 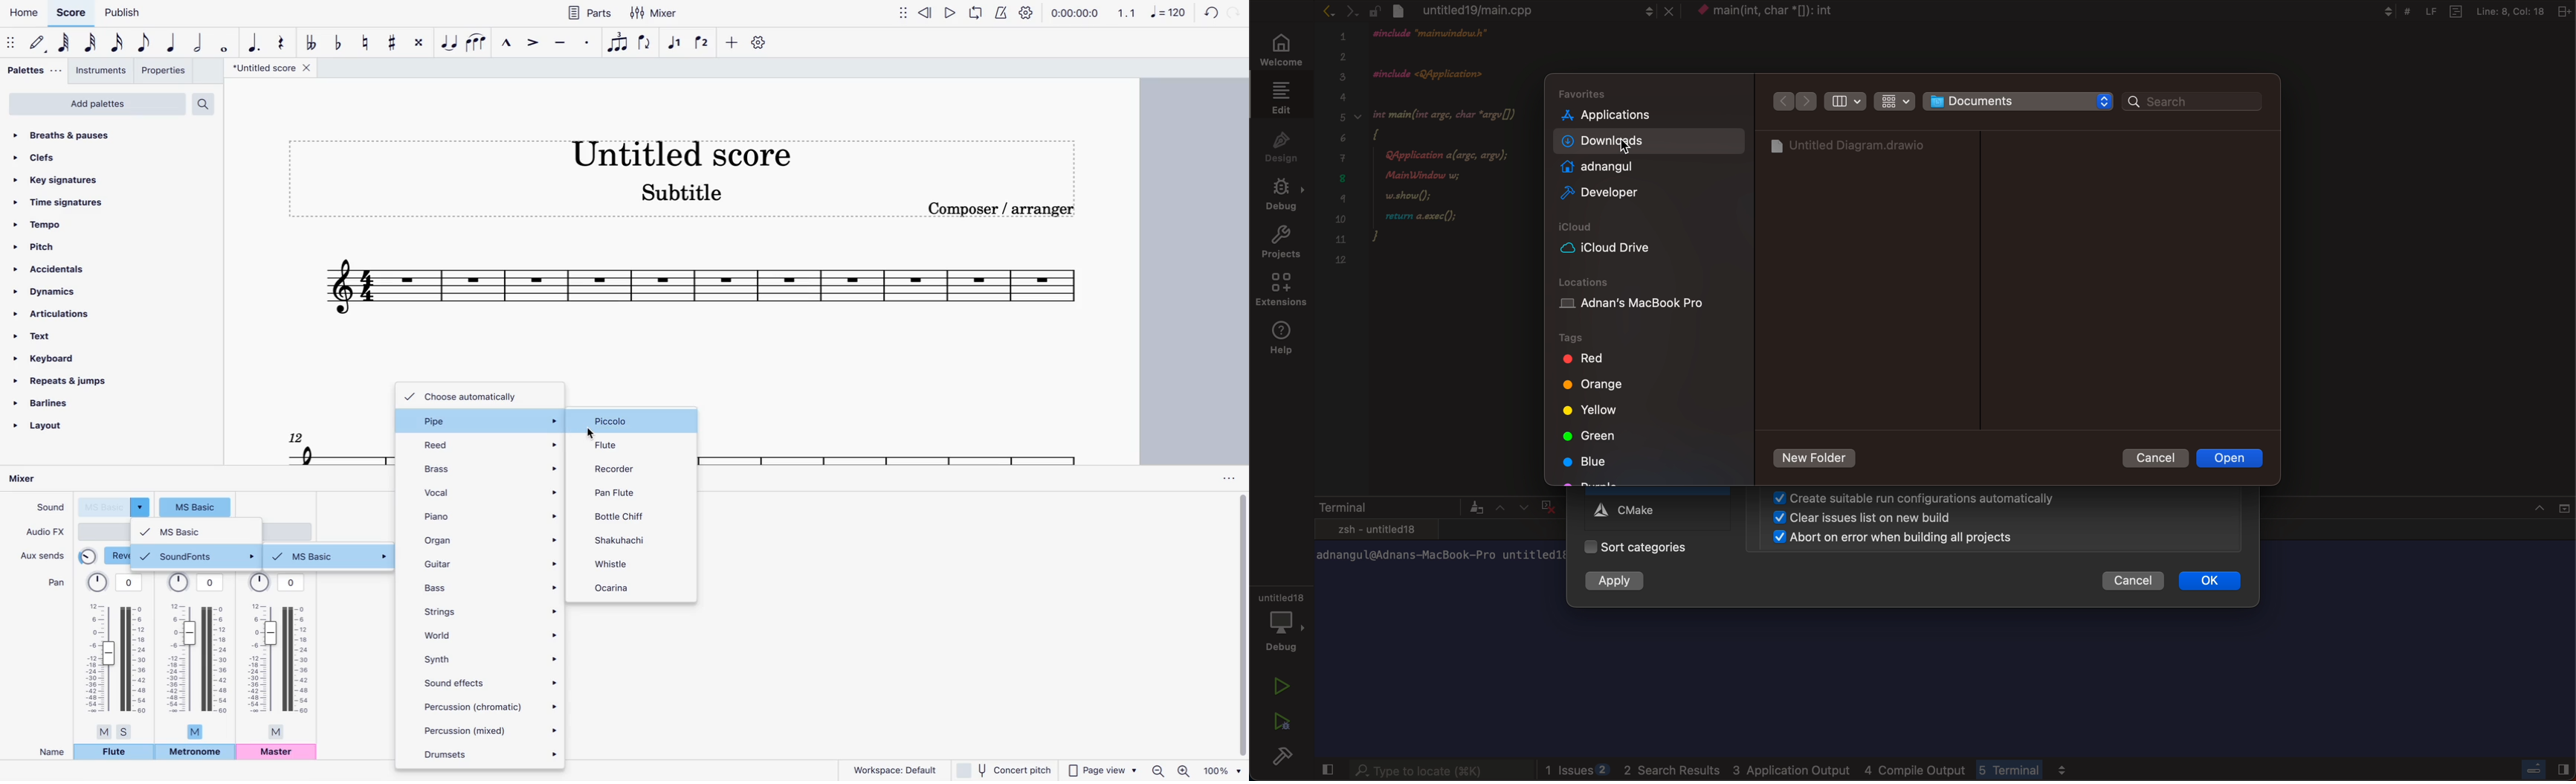 I want to click on page view, so click(x=1102, y=768).